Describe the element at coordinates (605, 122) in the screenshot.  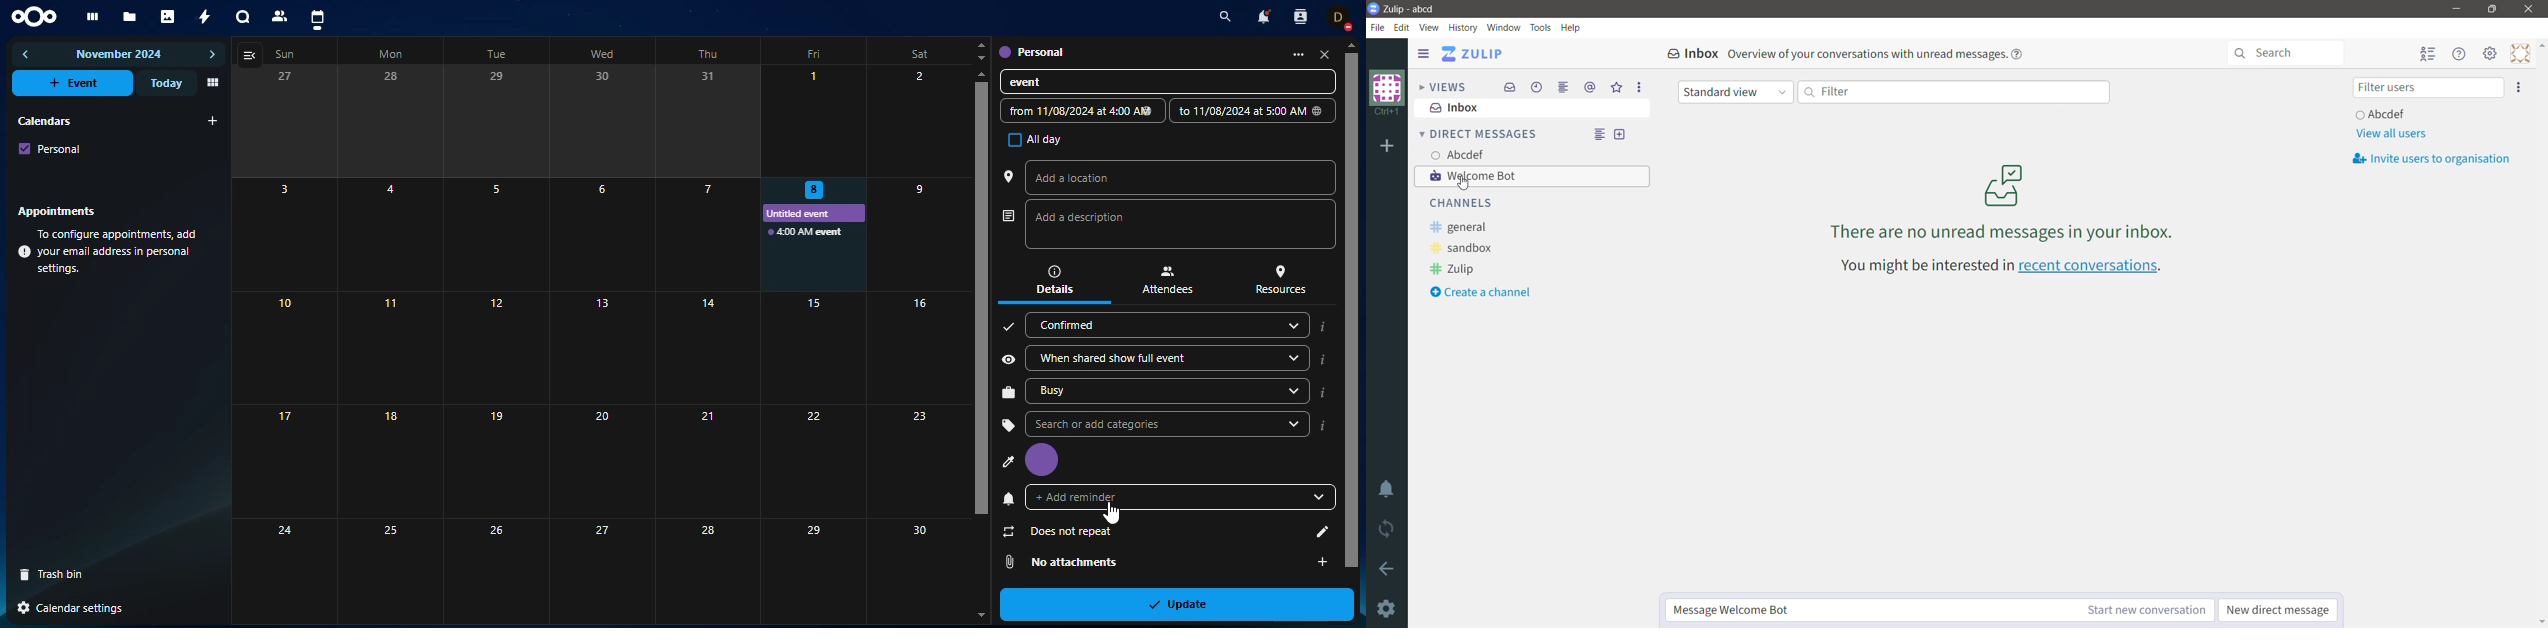
I see `30` at that location.